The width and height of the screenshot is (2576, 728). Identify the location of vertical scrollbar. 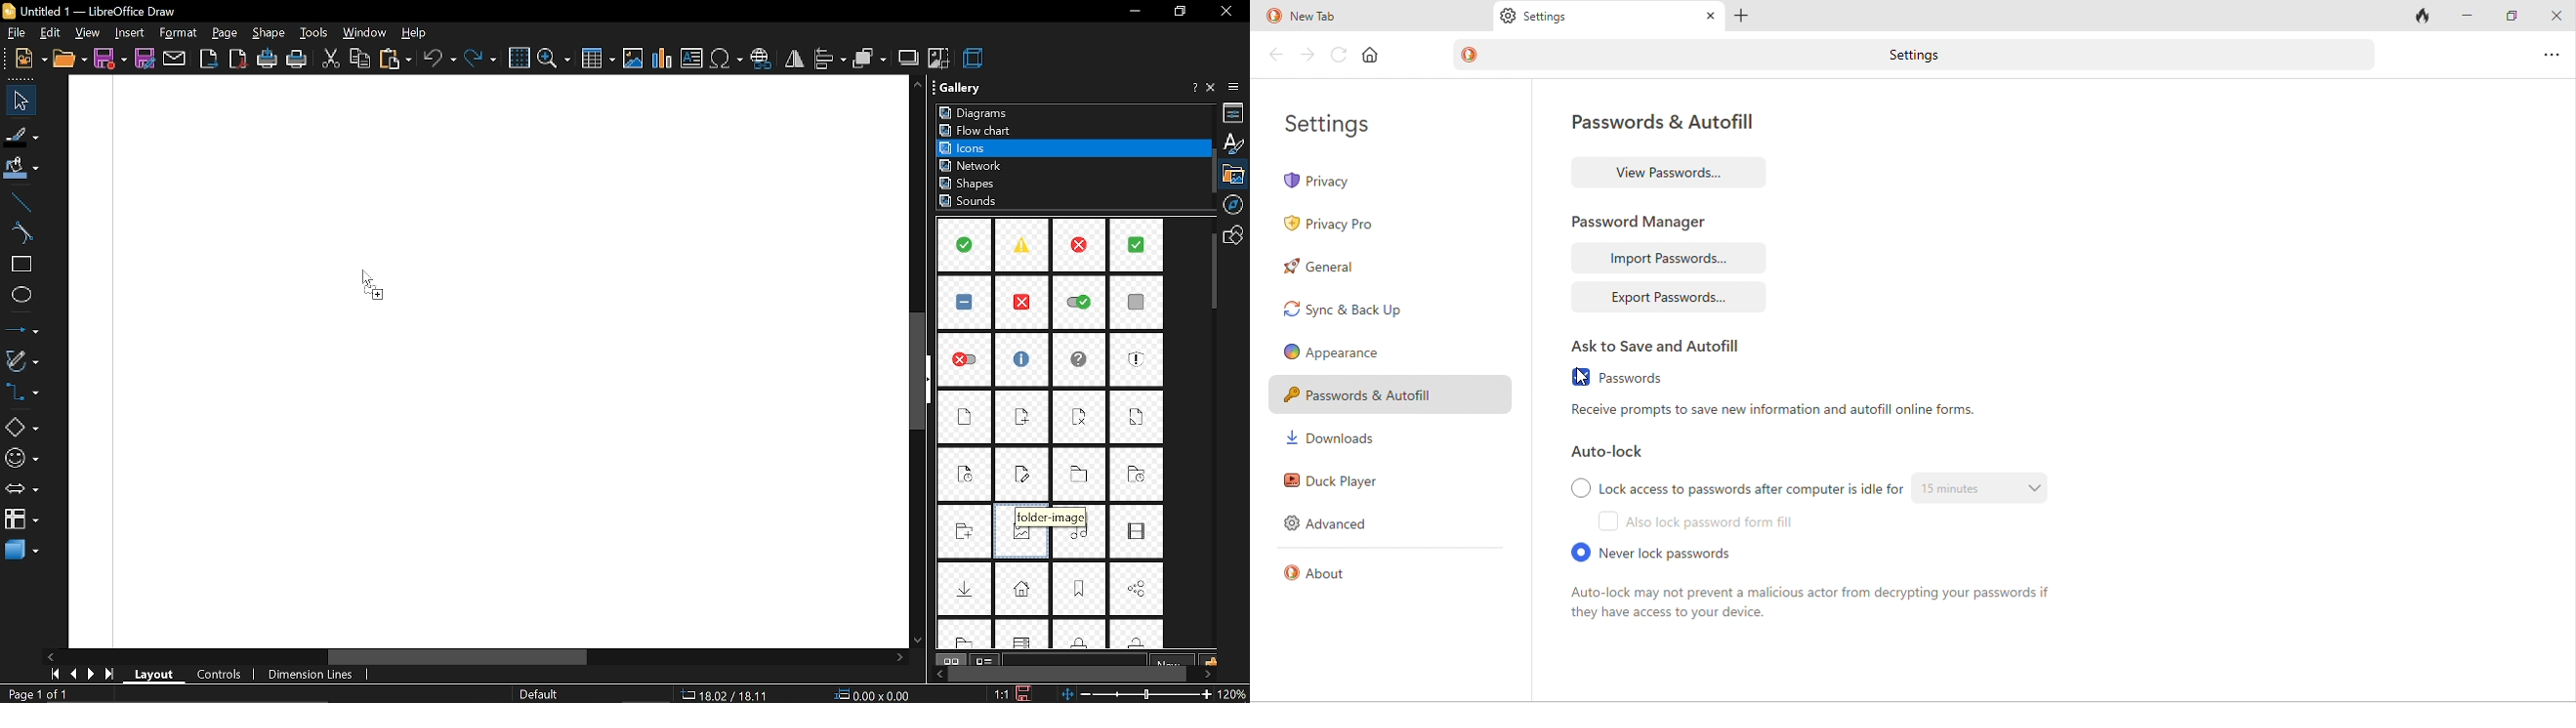
(1211, 272).